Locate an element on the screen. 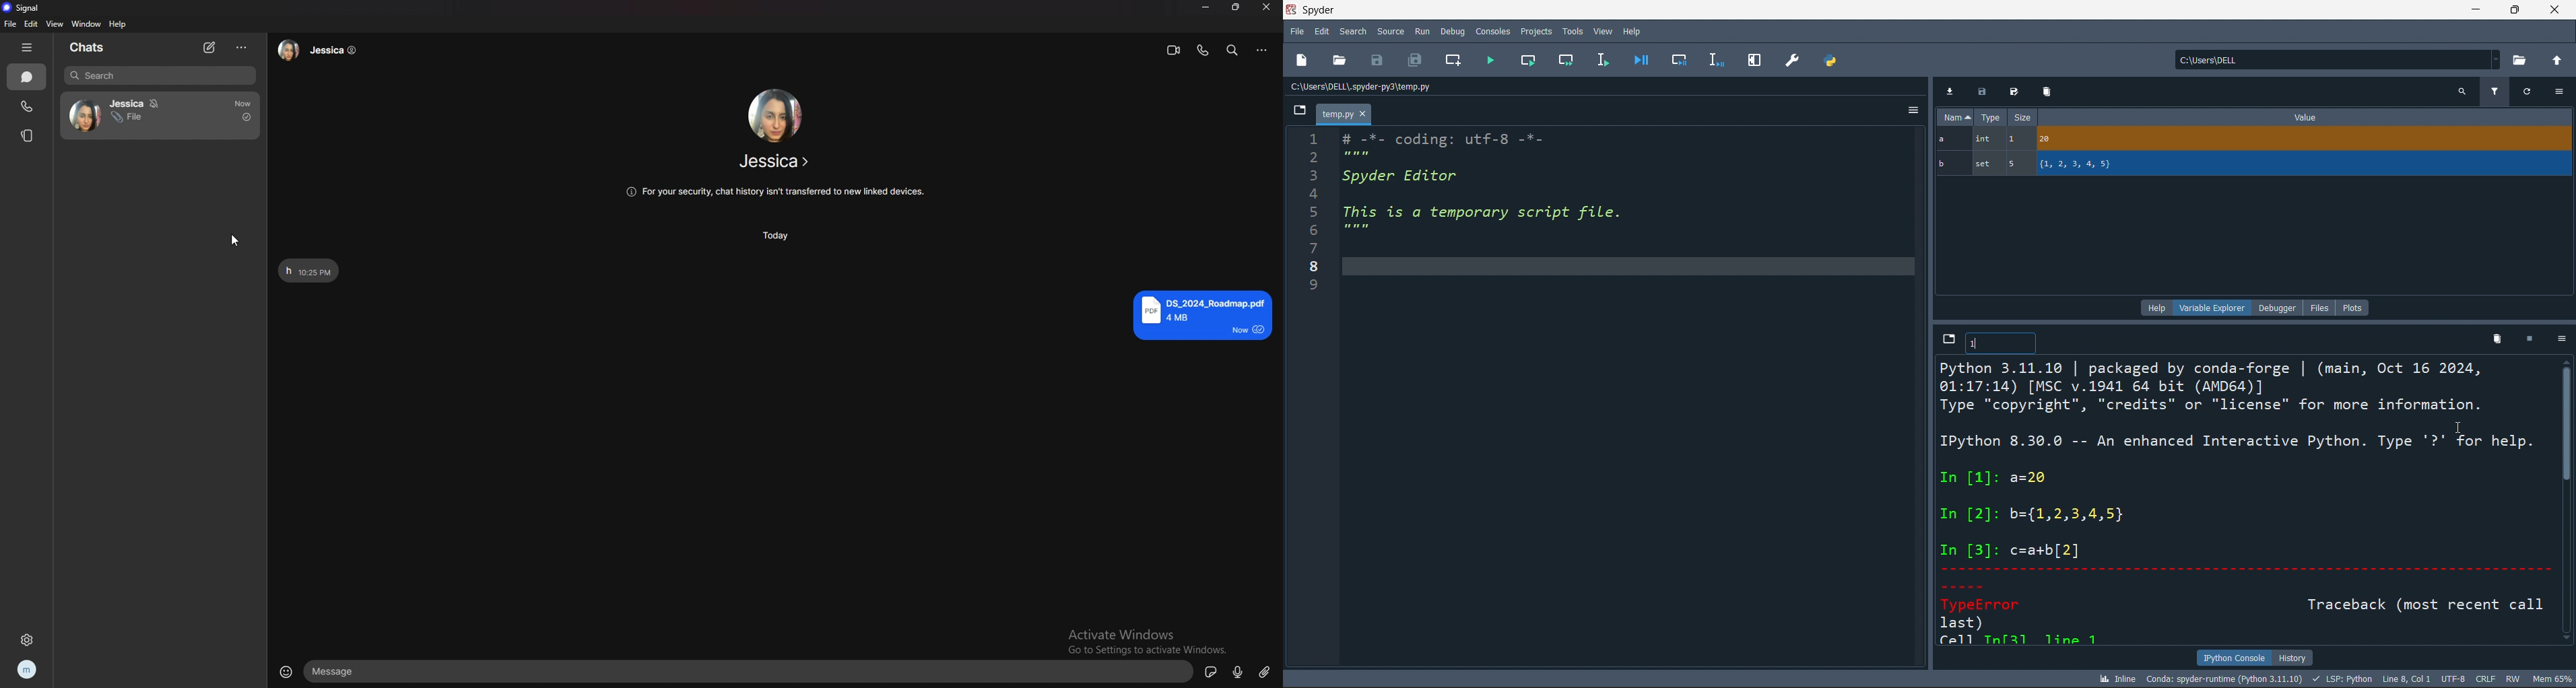  ipython console is located at coordinates (2231, 658).